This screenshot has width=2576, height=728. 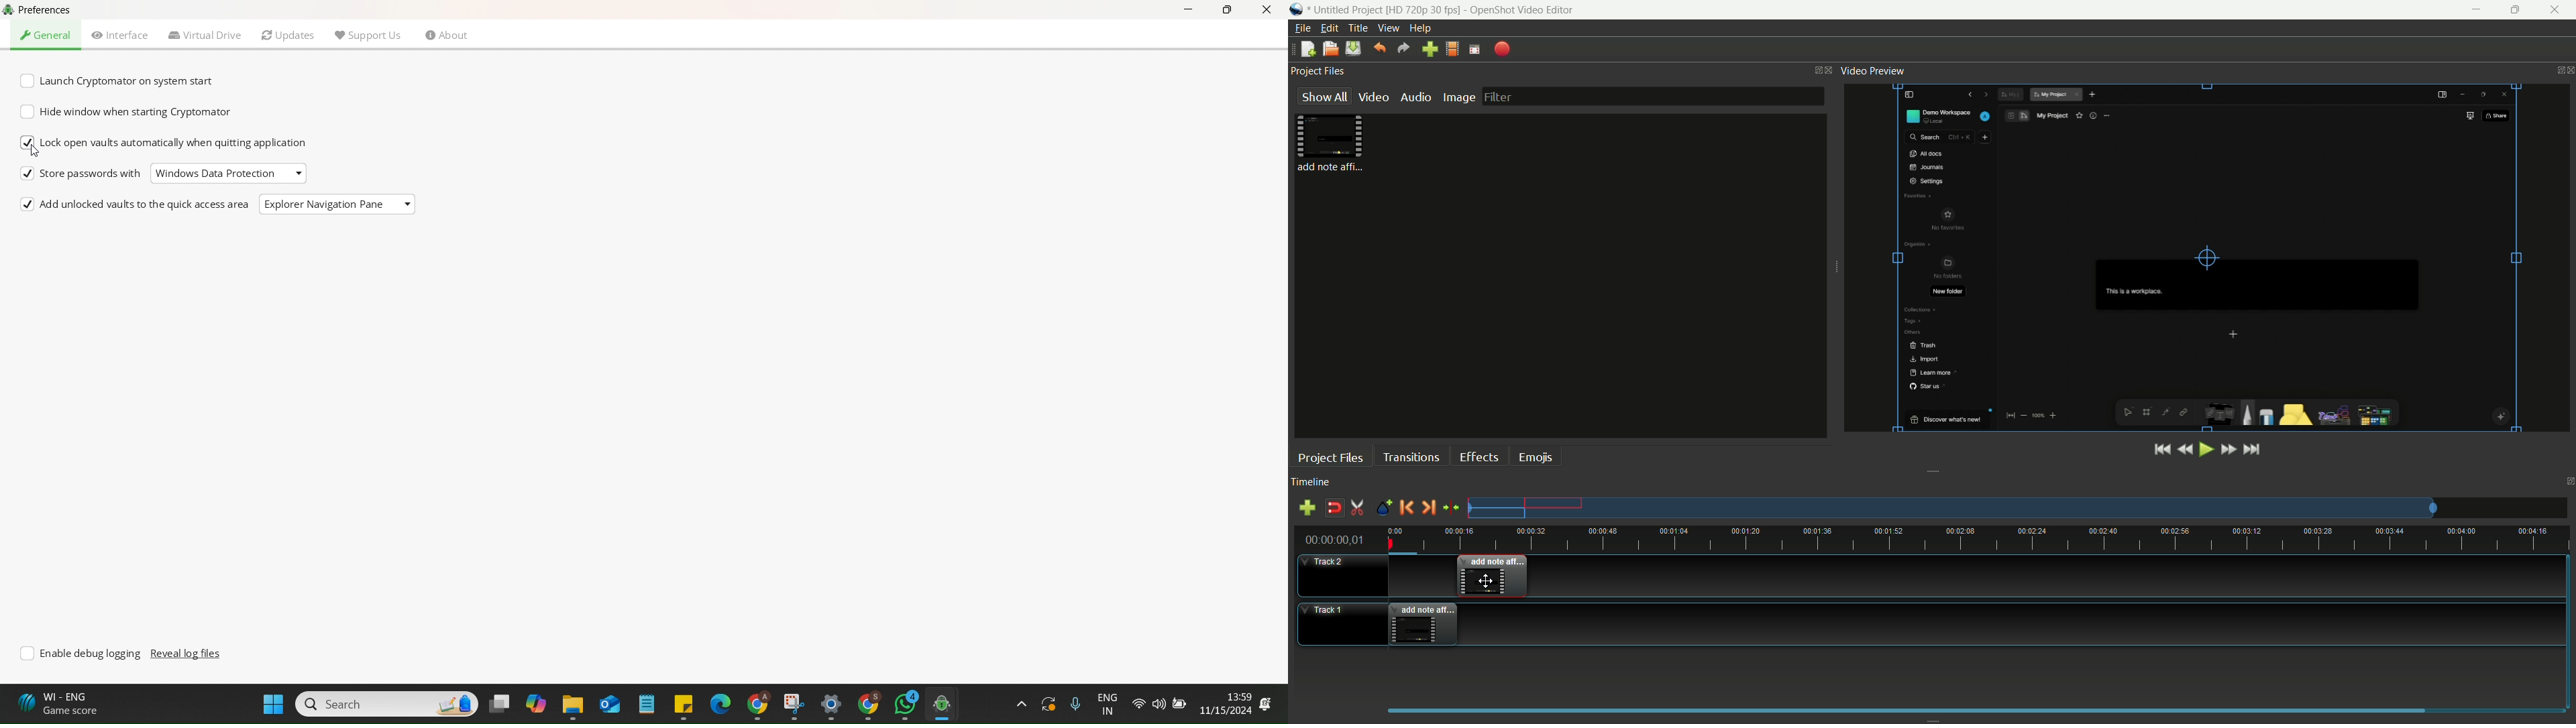 I want to click on save files, so click(x=1352, y=48).